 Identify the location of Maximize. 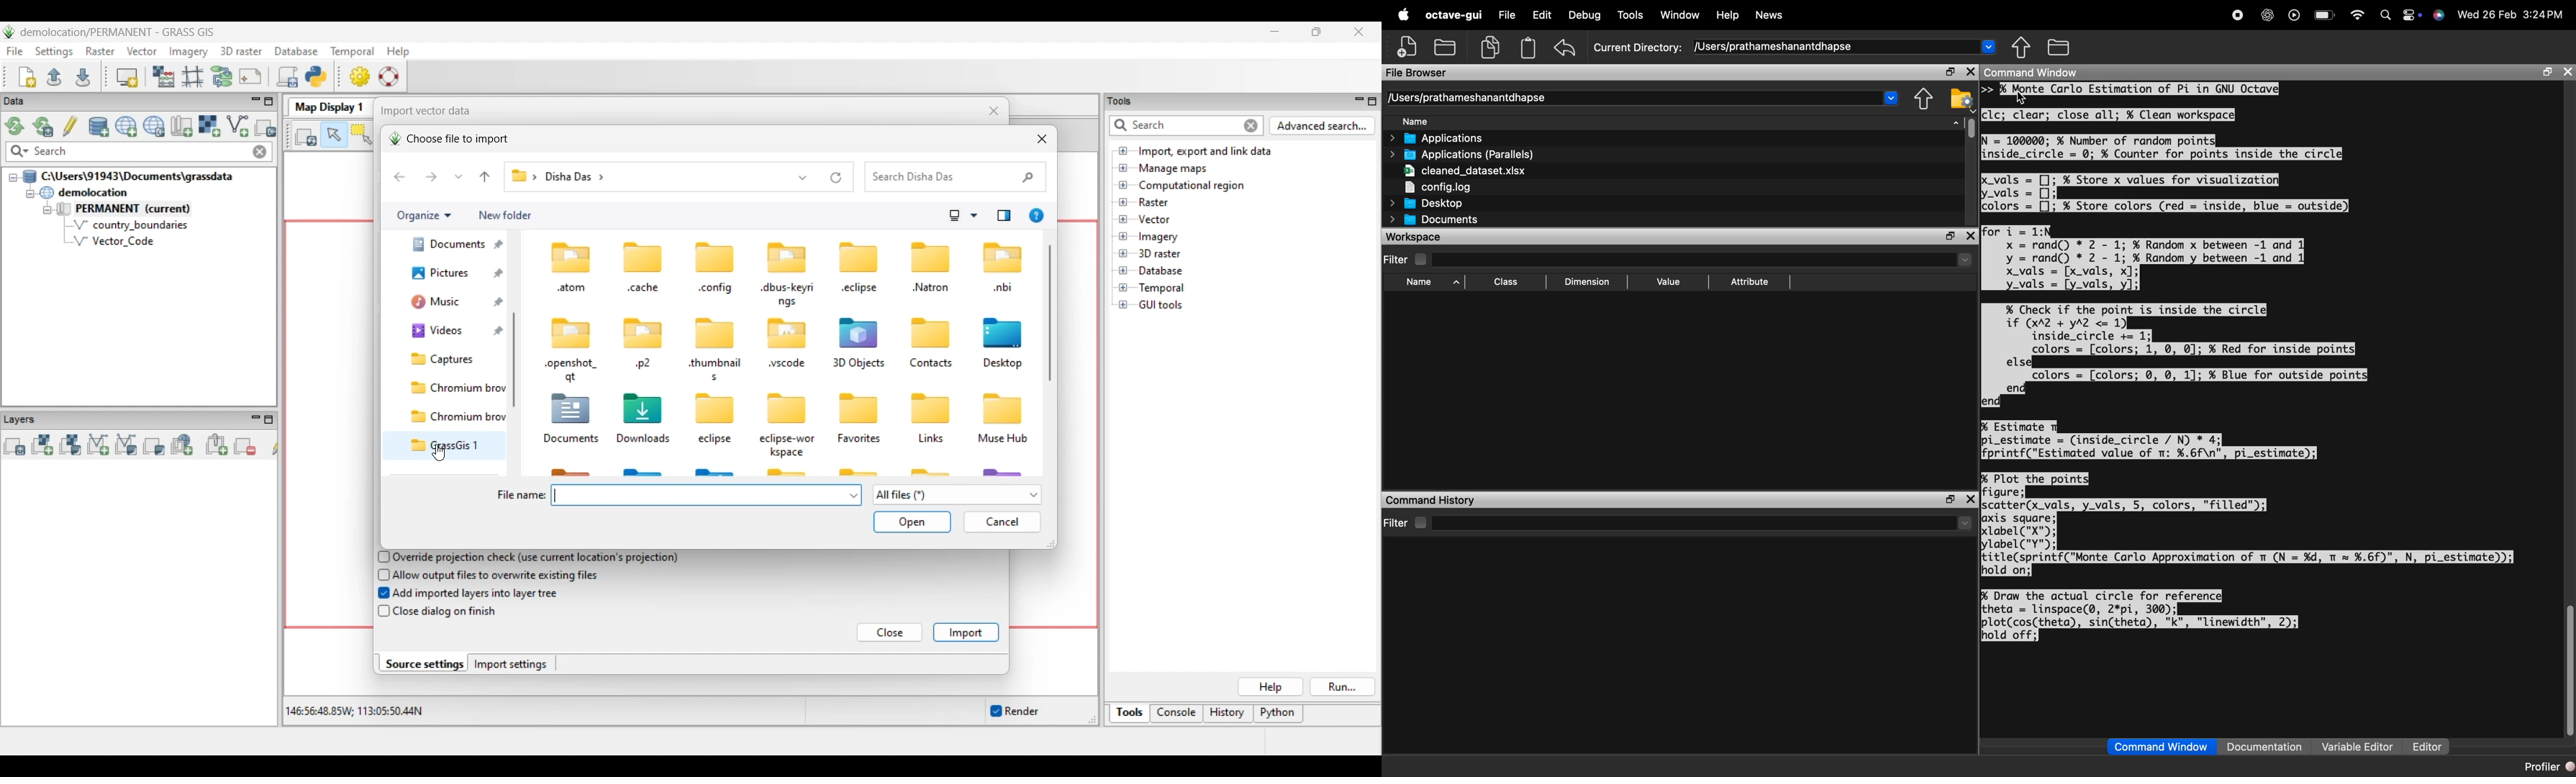
(1949, 237).